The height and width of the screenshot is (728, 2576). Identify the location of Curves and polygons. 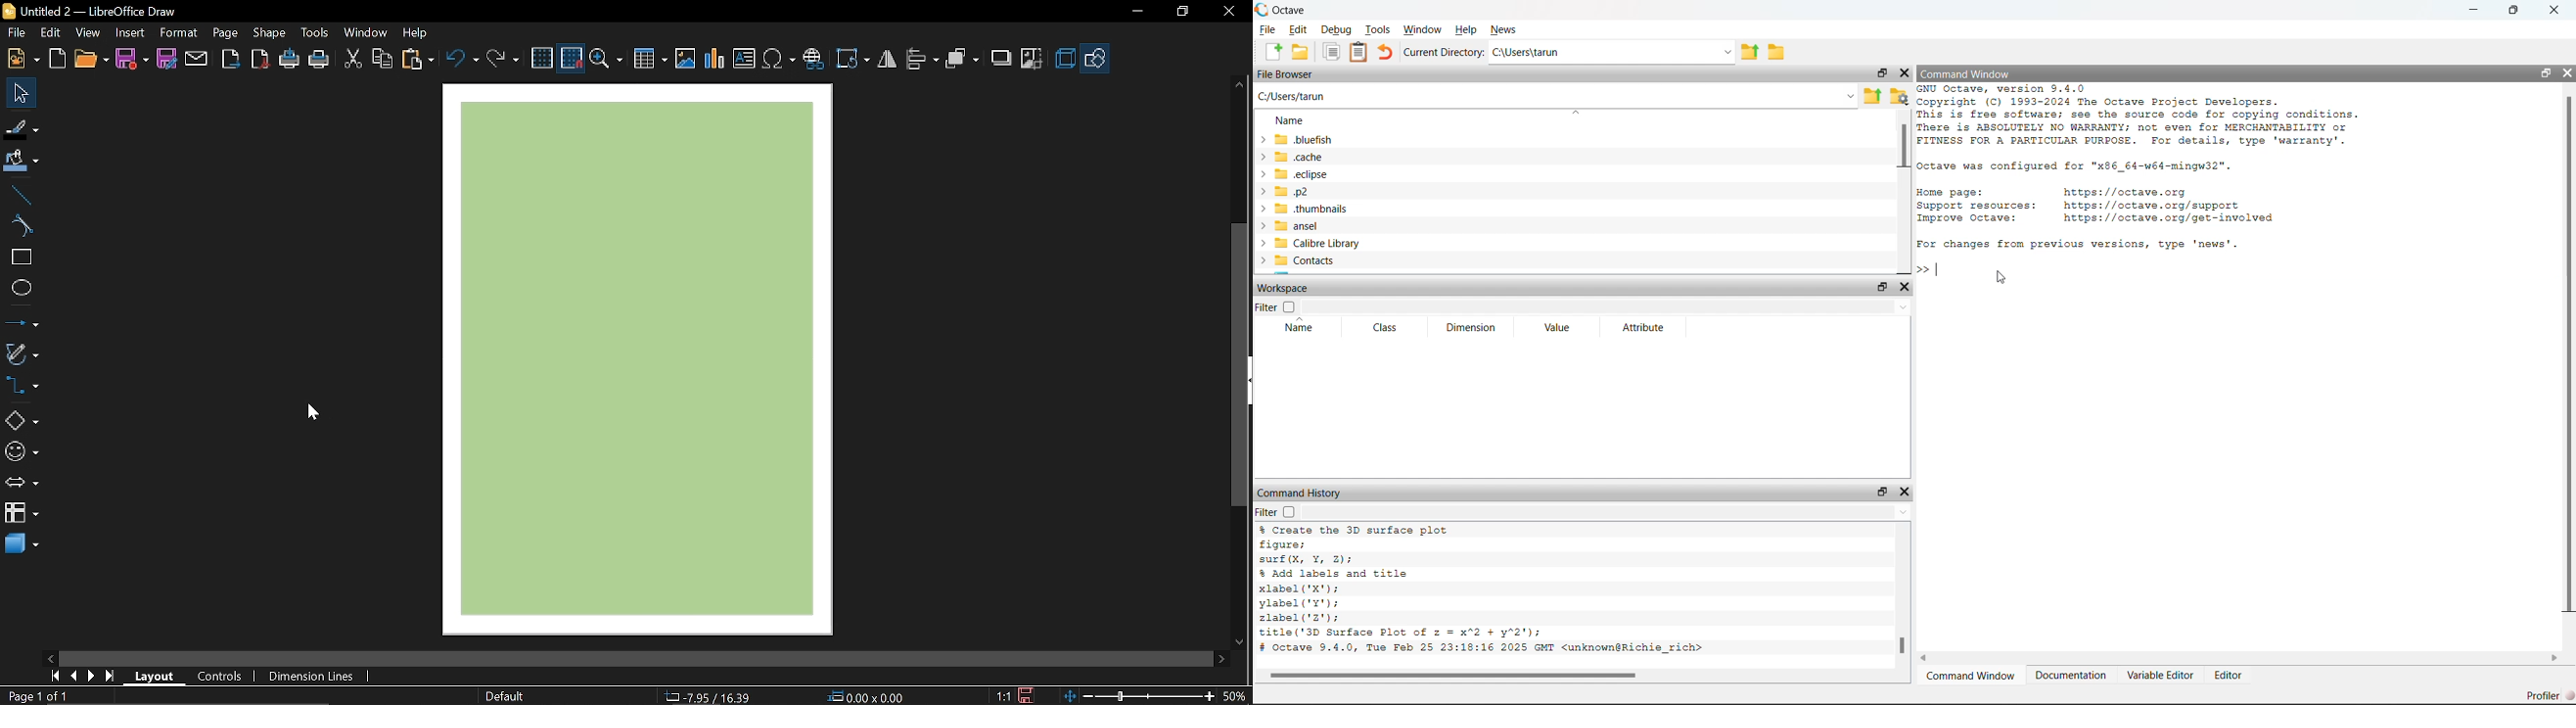
(22, 356).